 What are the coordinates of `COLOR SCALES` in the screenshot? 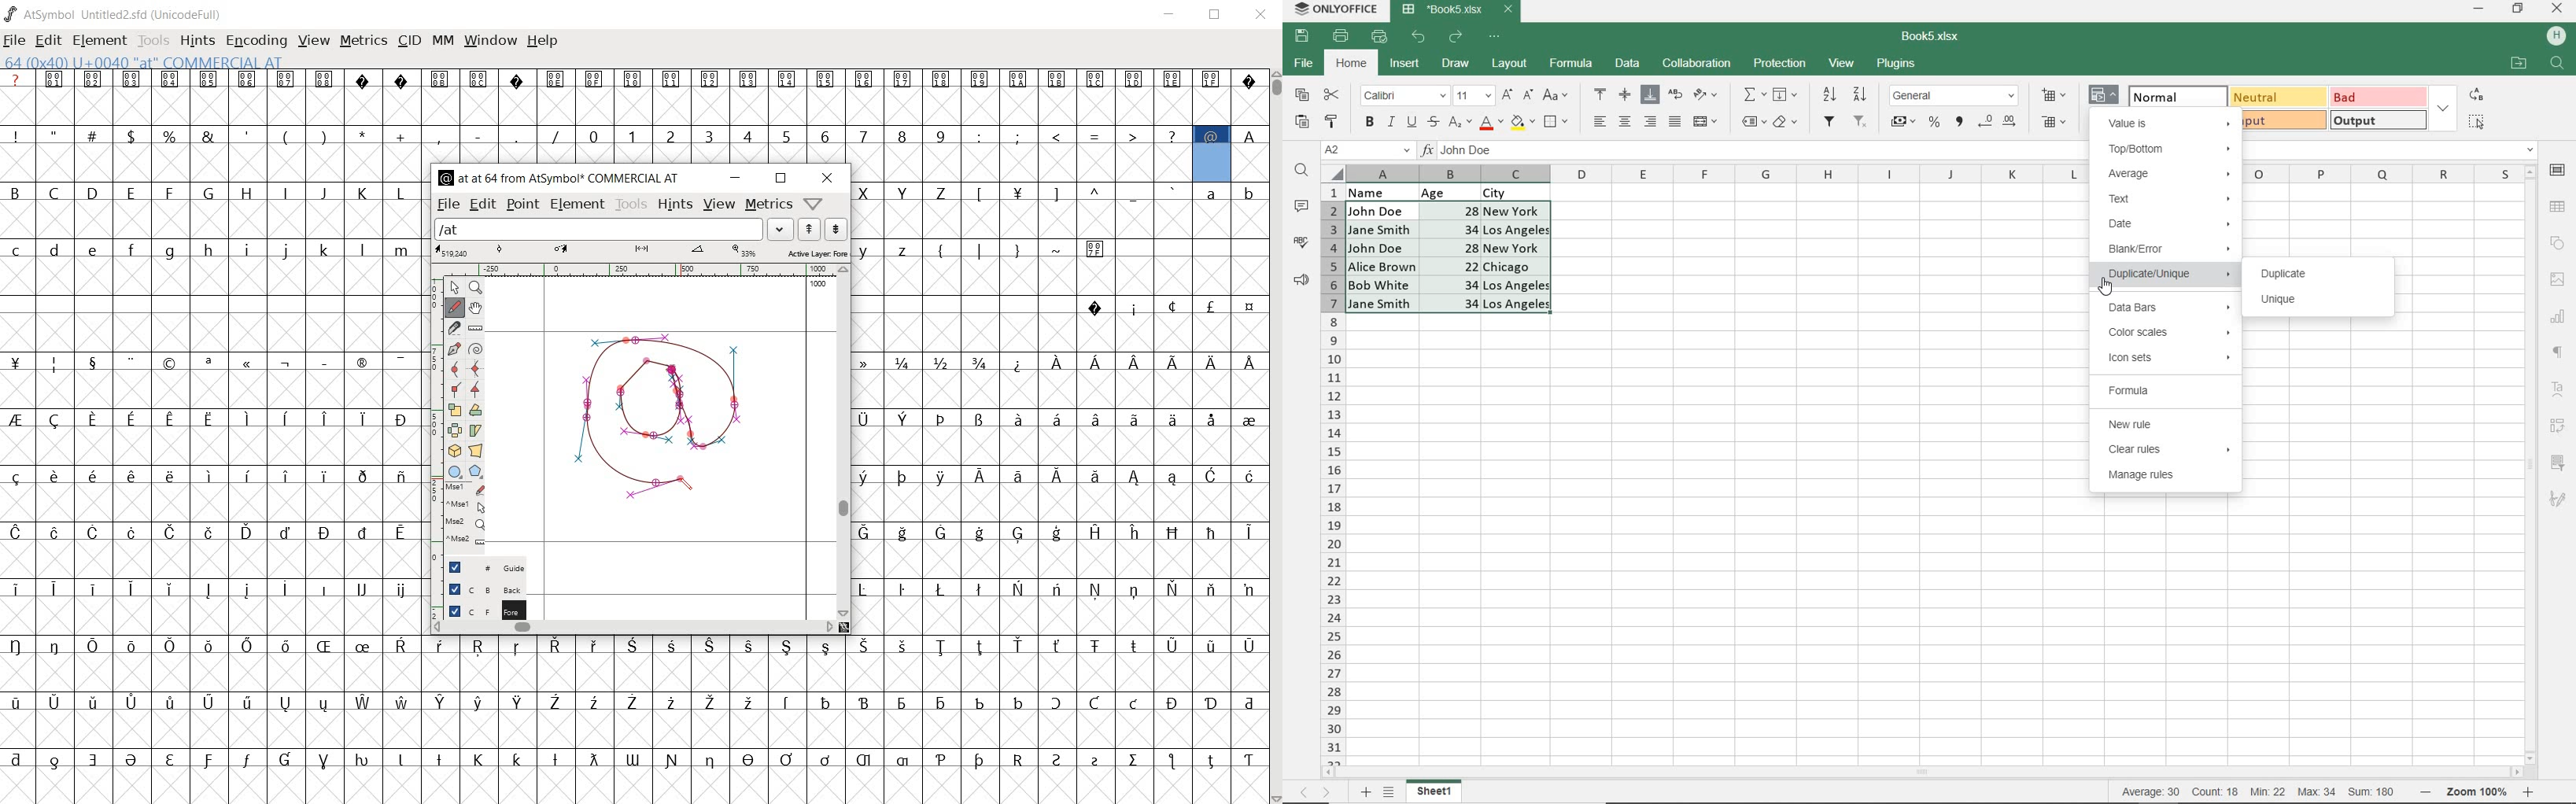 It's located at (2170, 332).